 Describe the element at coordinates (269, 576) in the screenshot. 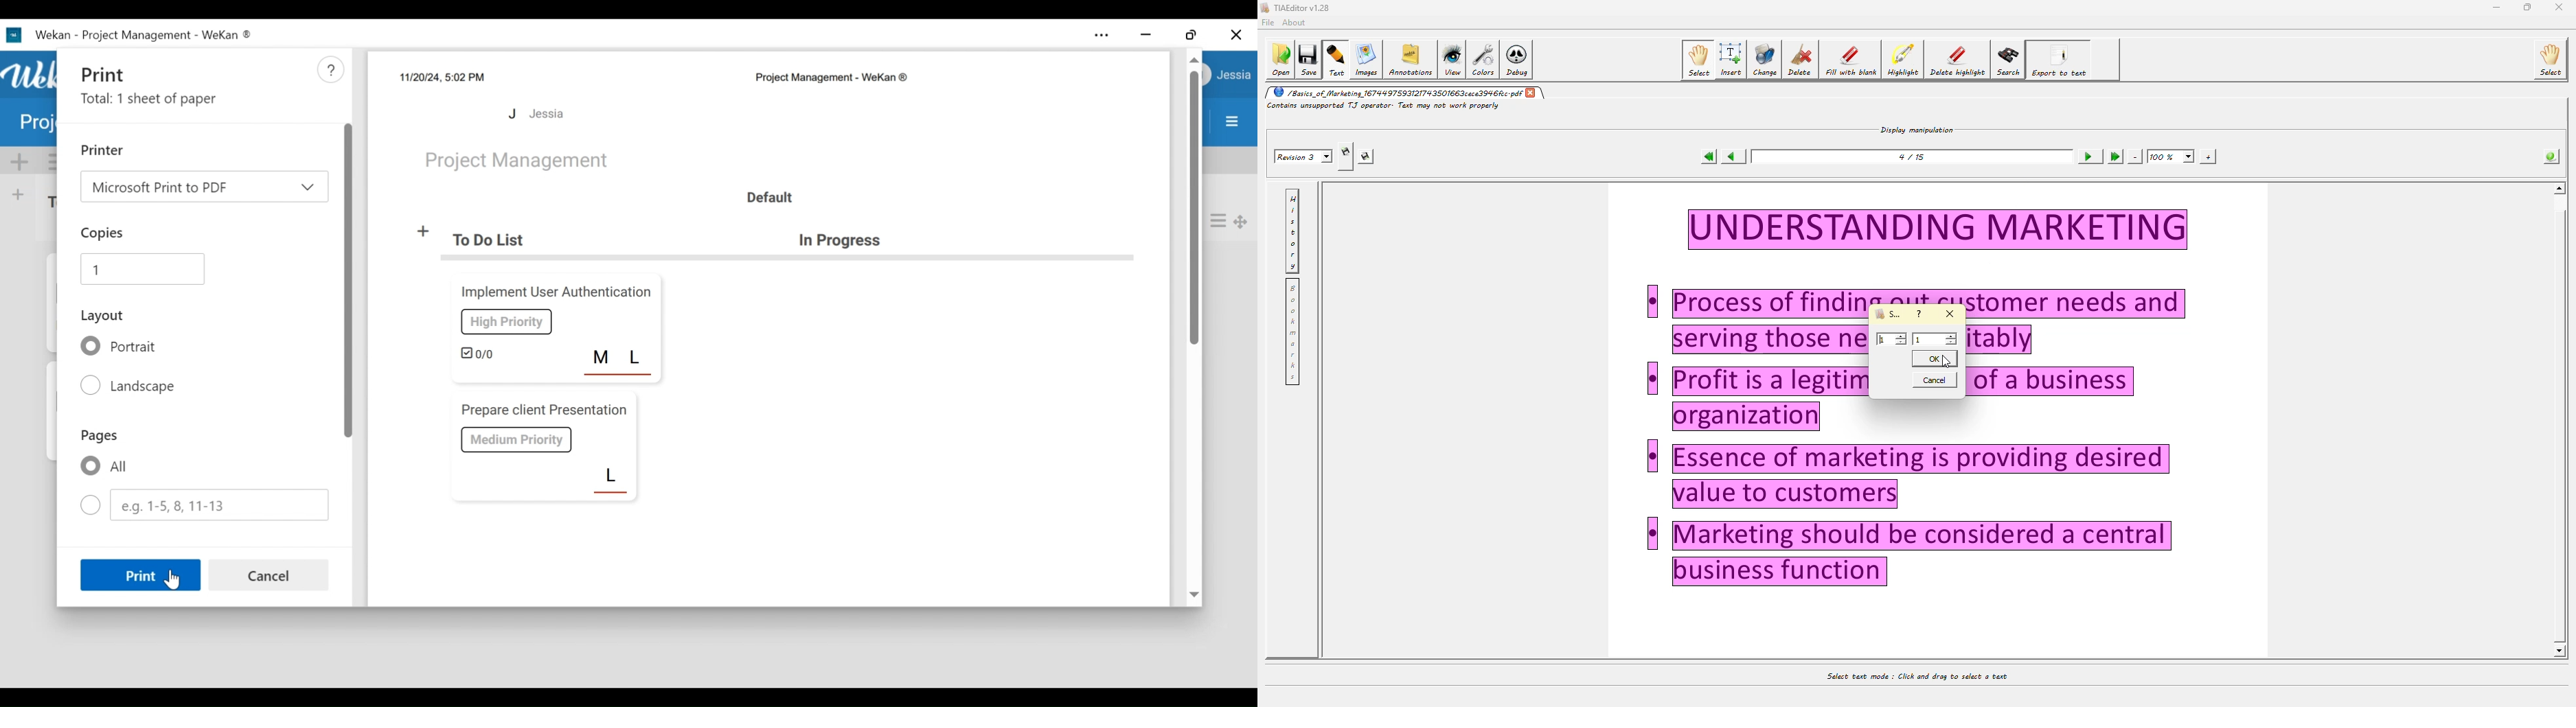

I see `Cancel` at that location.